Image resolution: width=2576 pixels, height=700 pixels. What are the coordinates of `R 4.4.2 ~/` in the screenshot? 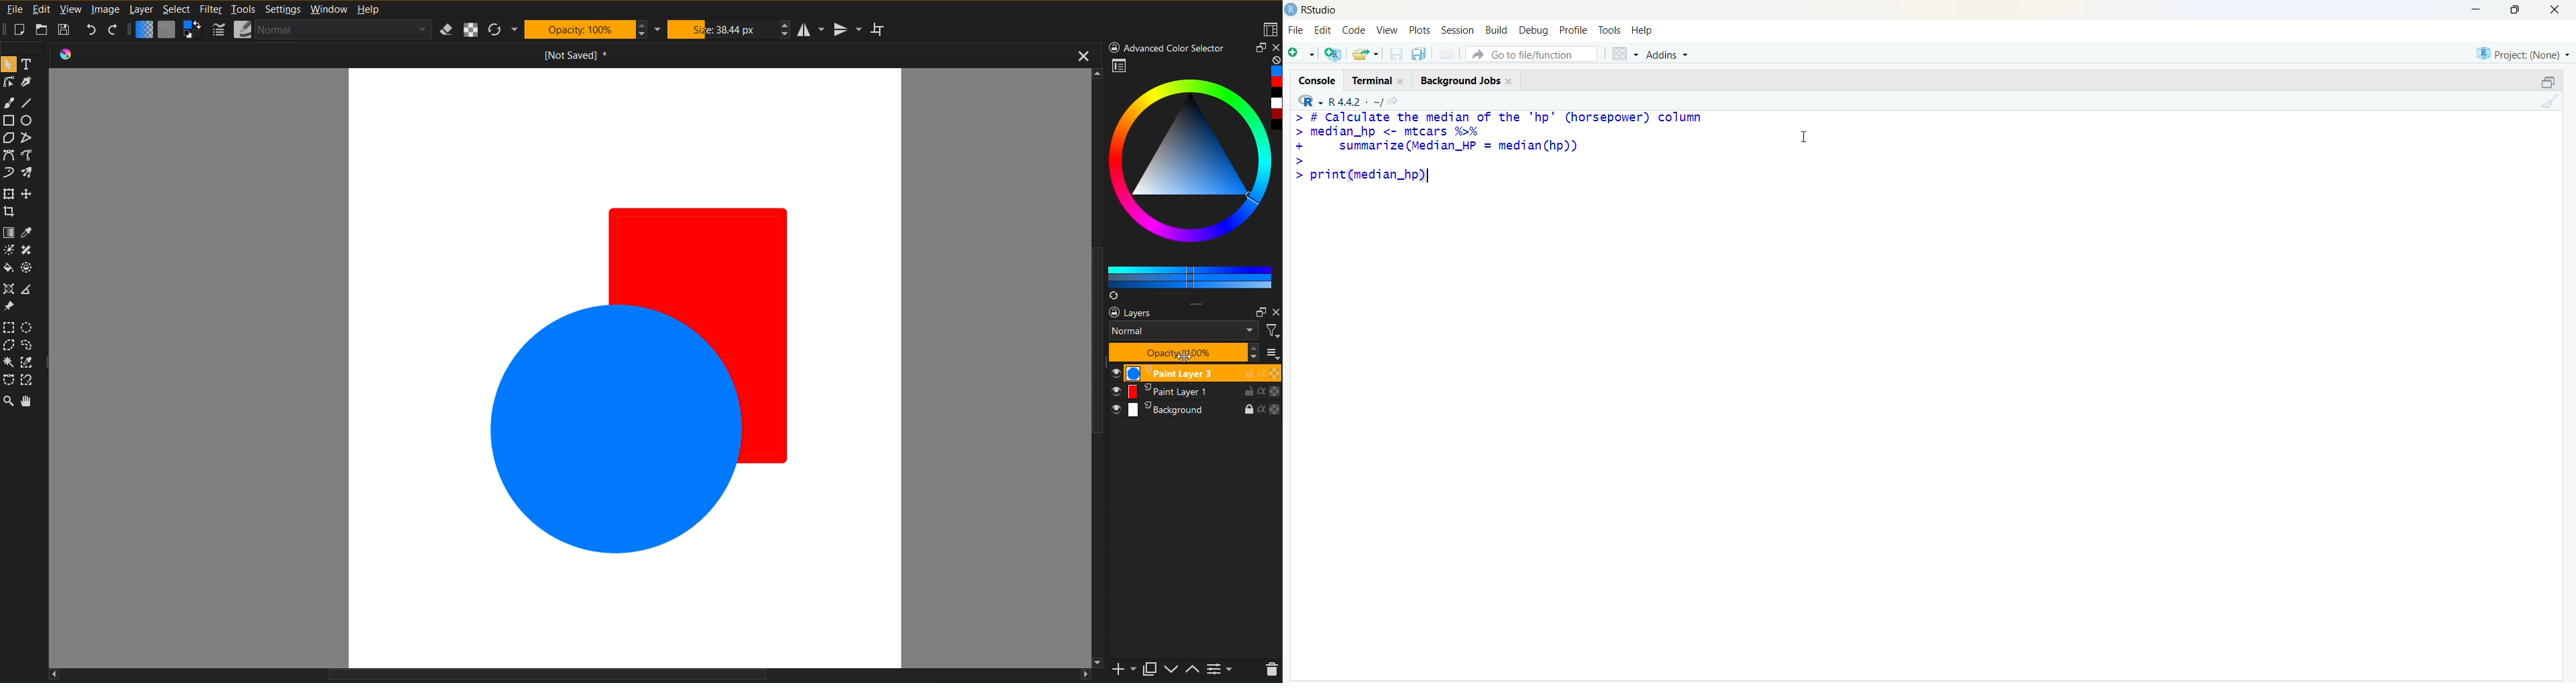 It's located at (1357, 102).